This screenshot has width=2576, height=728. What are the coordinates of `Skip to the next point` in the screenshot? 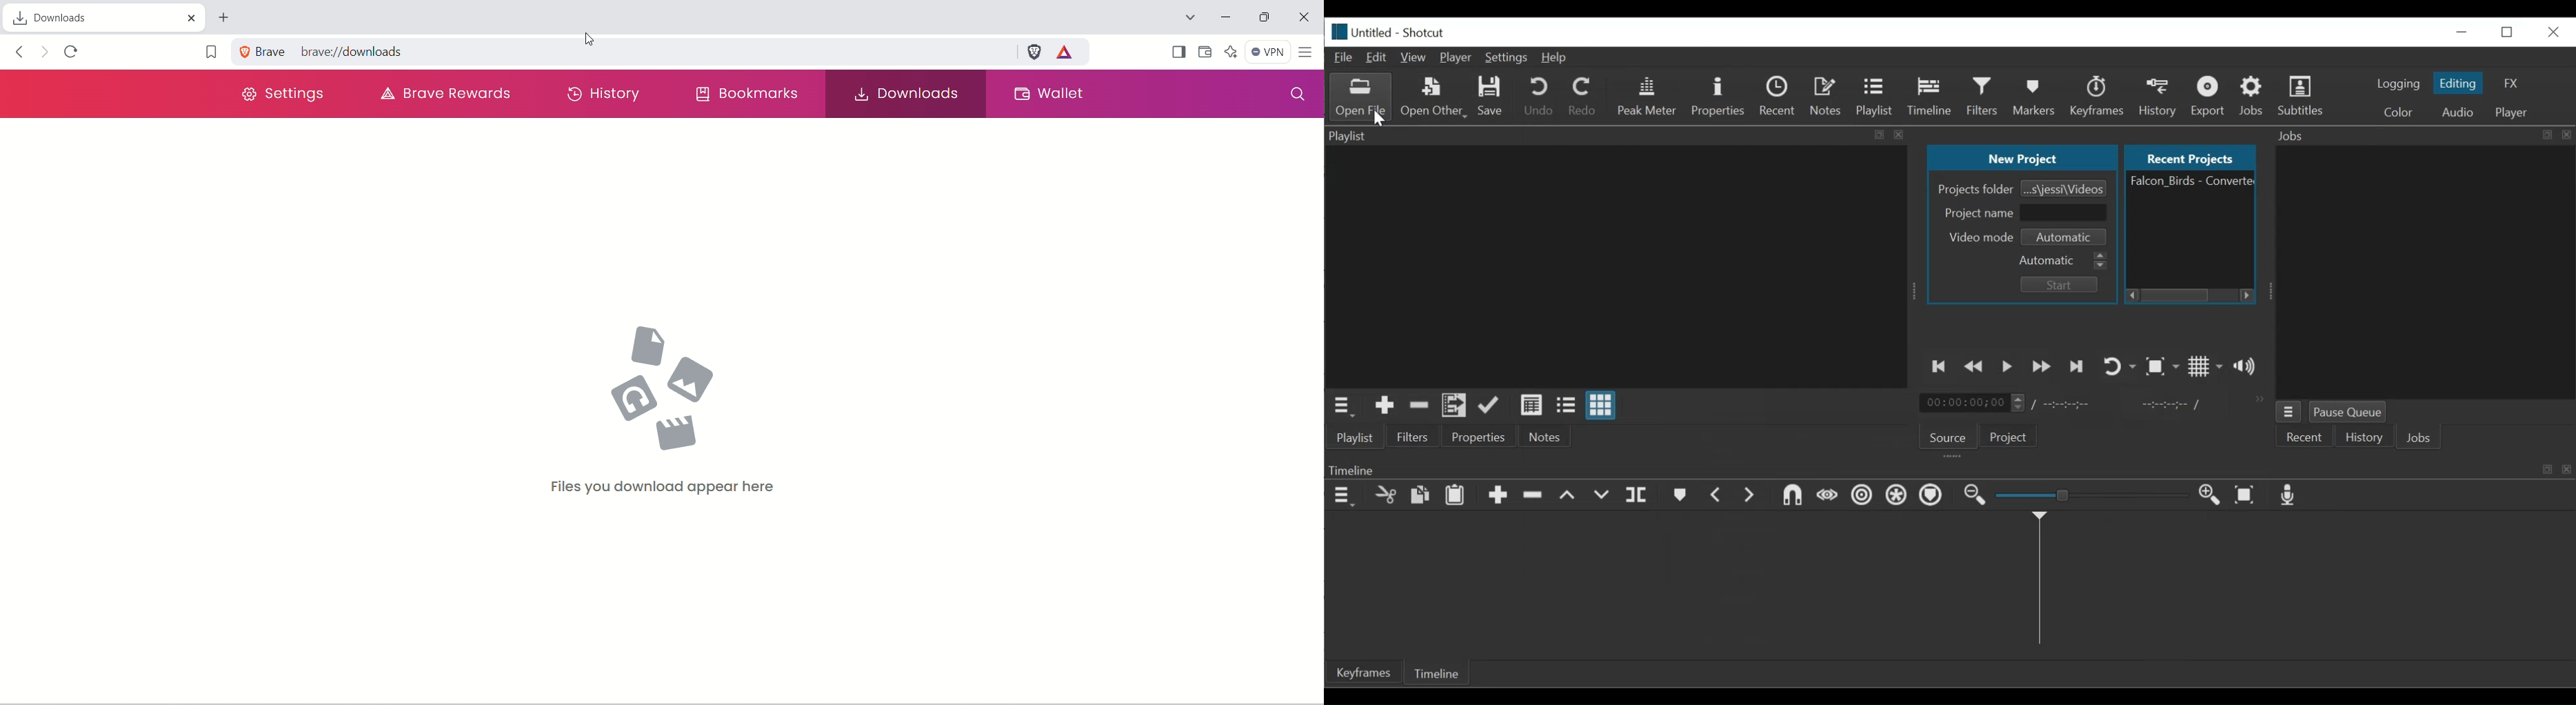 It's located at (2077, 367).